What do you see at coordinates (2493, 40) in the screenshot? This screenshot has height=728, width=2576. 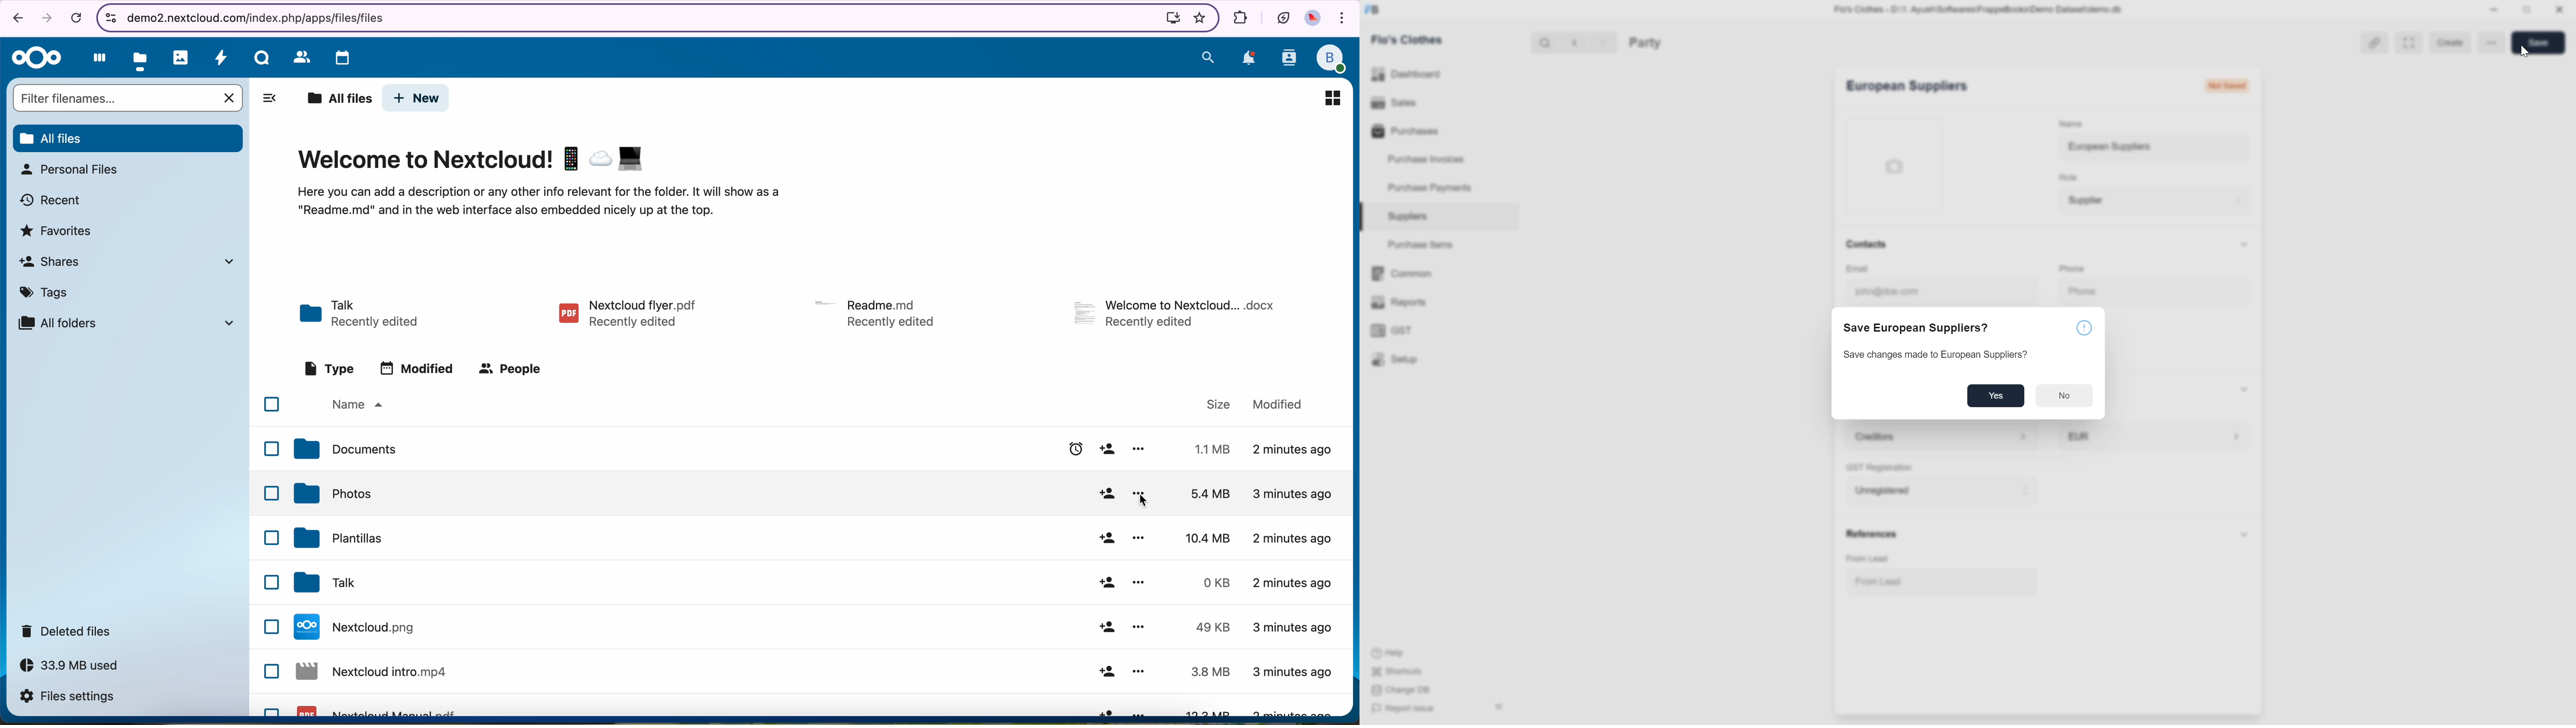 I see `menu` at bounding box center [2493, 40].